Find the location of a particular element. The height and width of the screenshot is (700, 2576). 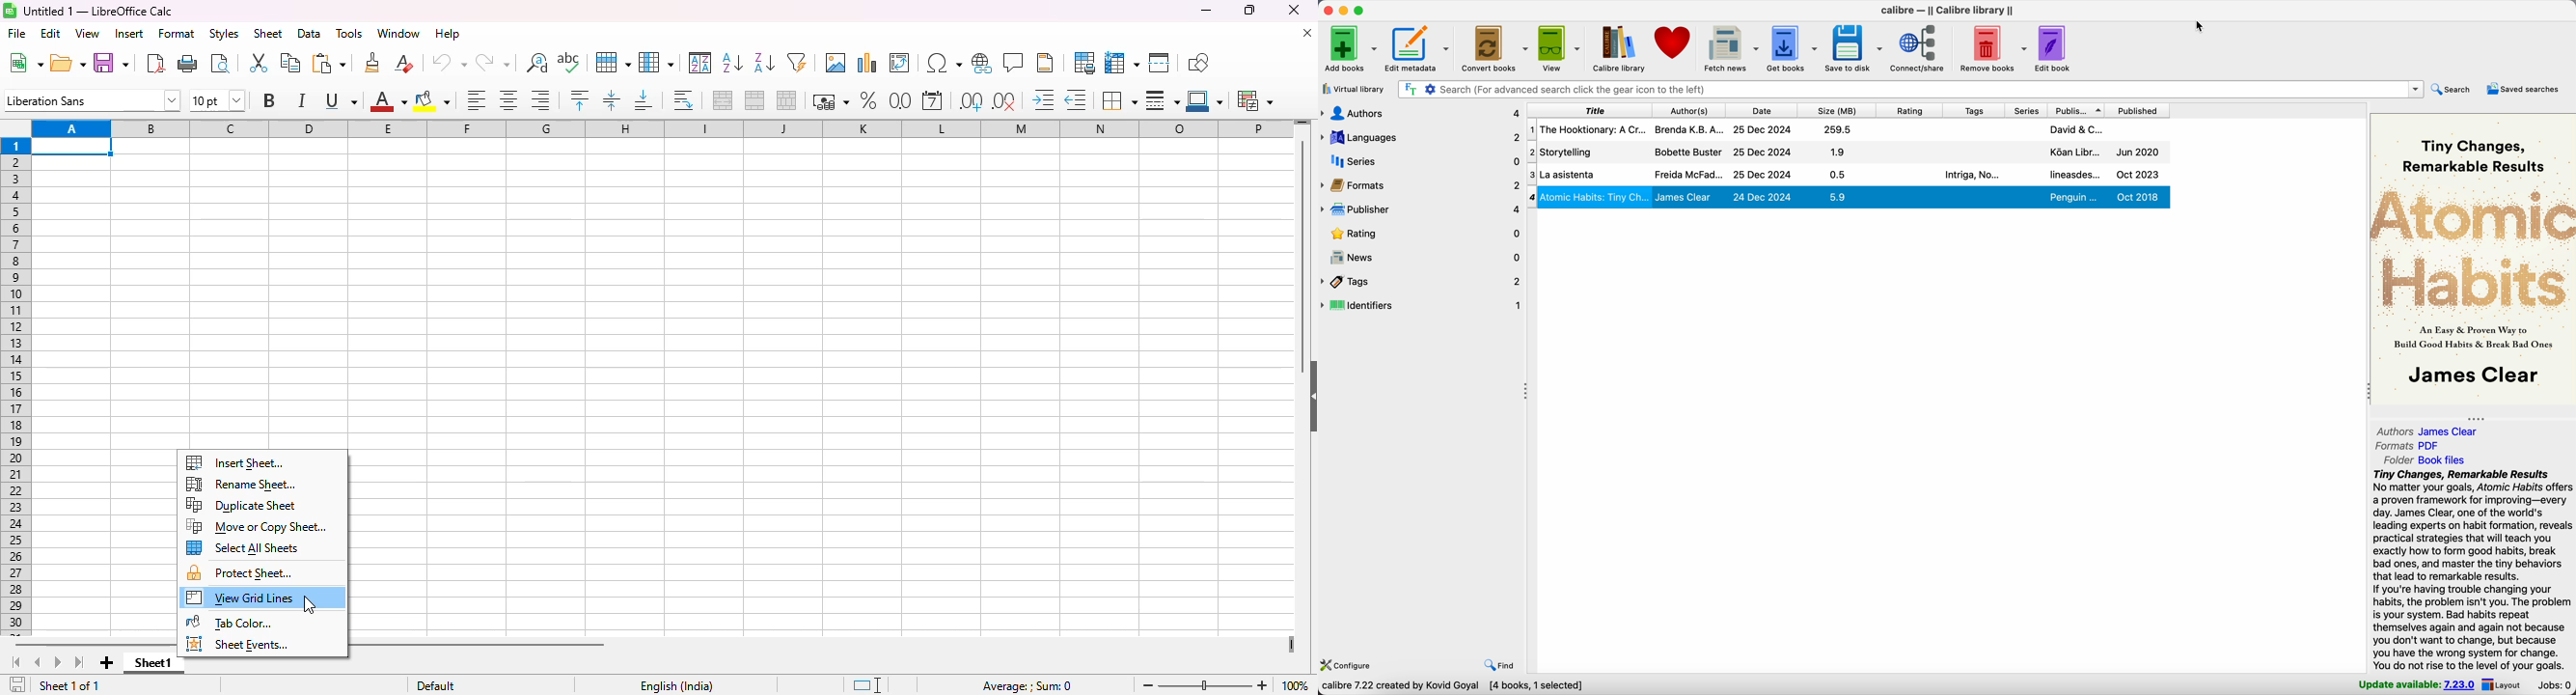

25 Dec 2024 is located at coordinates (1763, 152).